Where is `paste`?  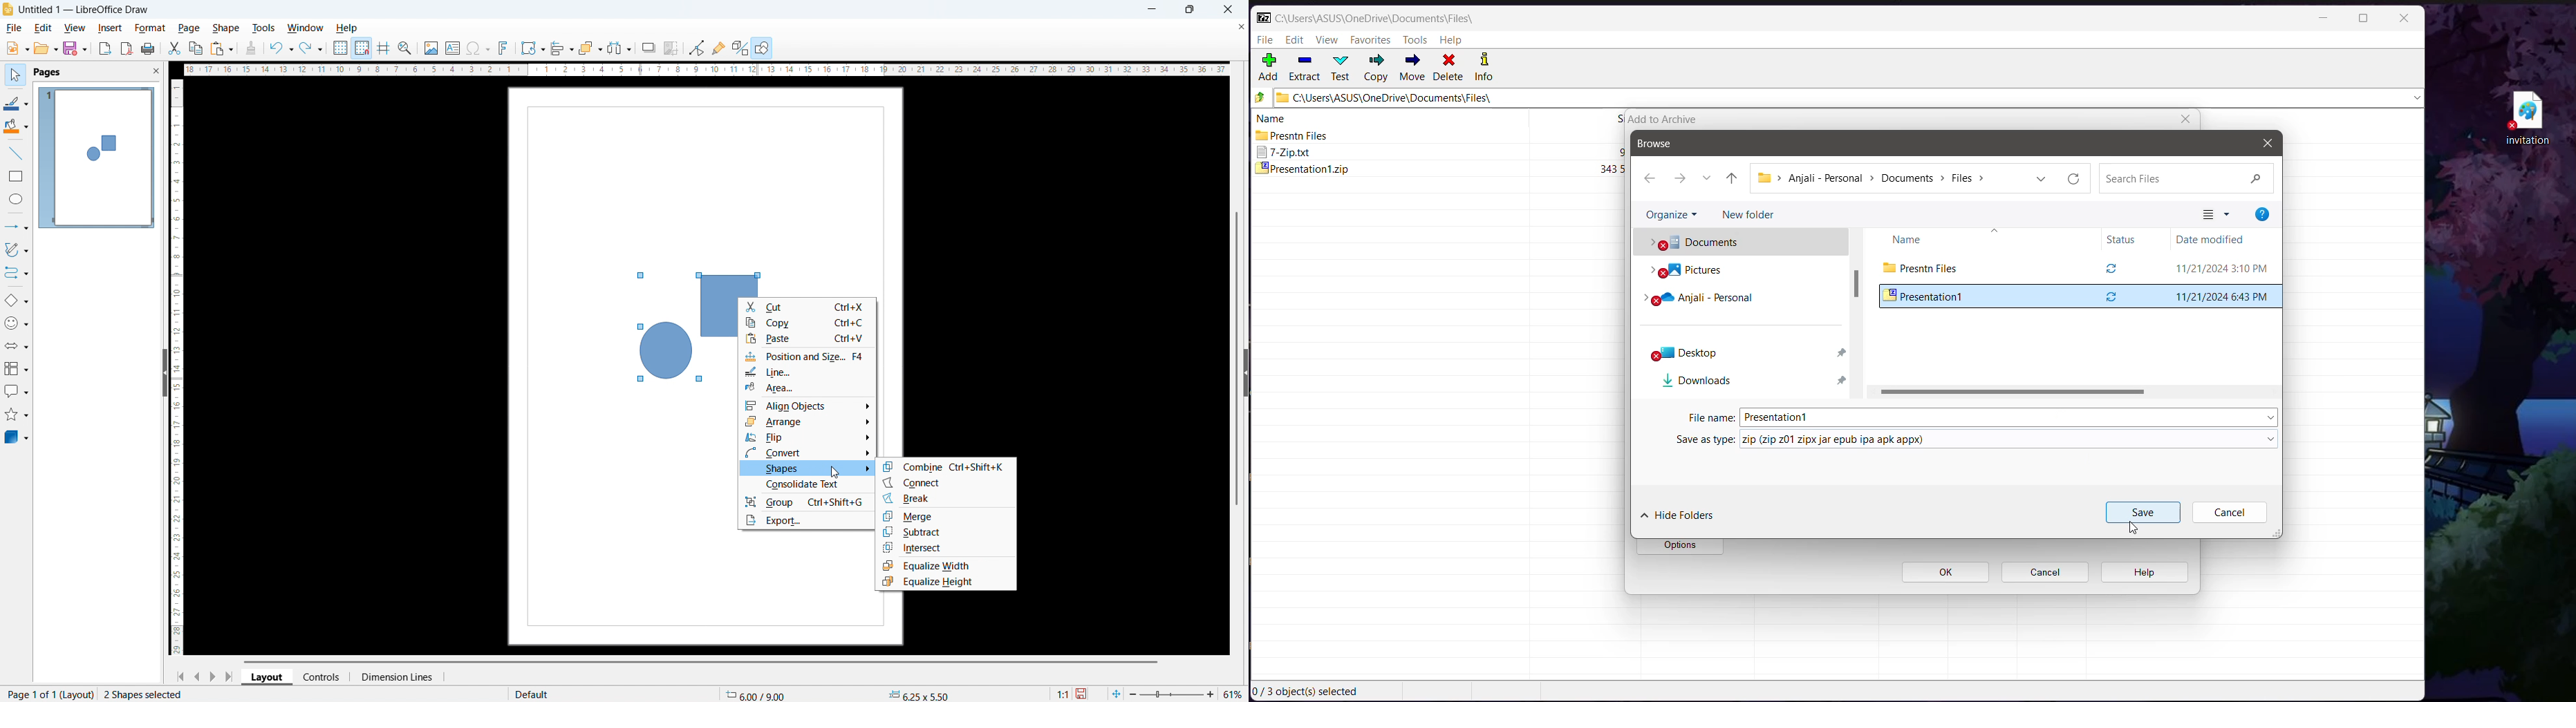 paste is located at coordinates (807, 338).